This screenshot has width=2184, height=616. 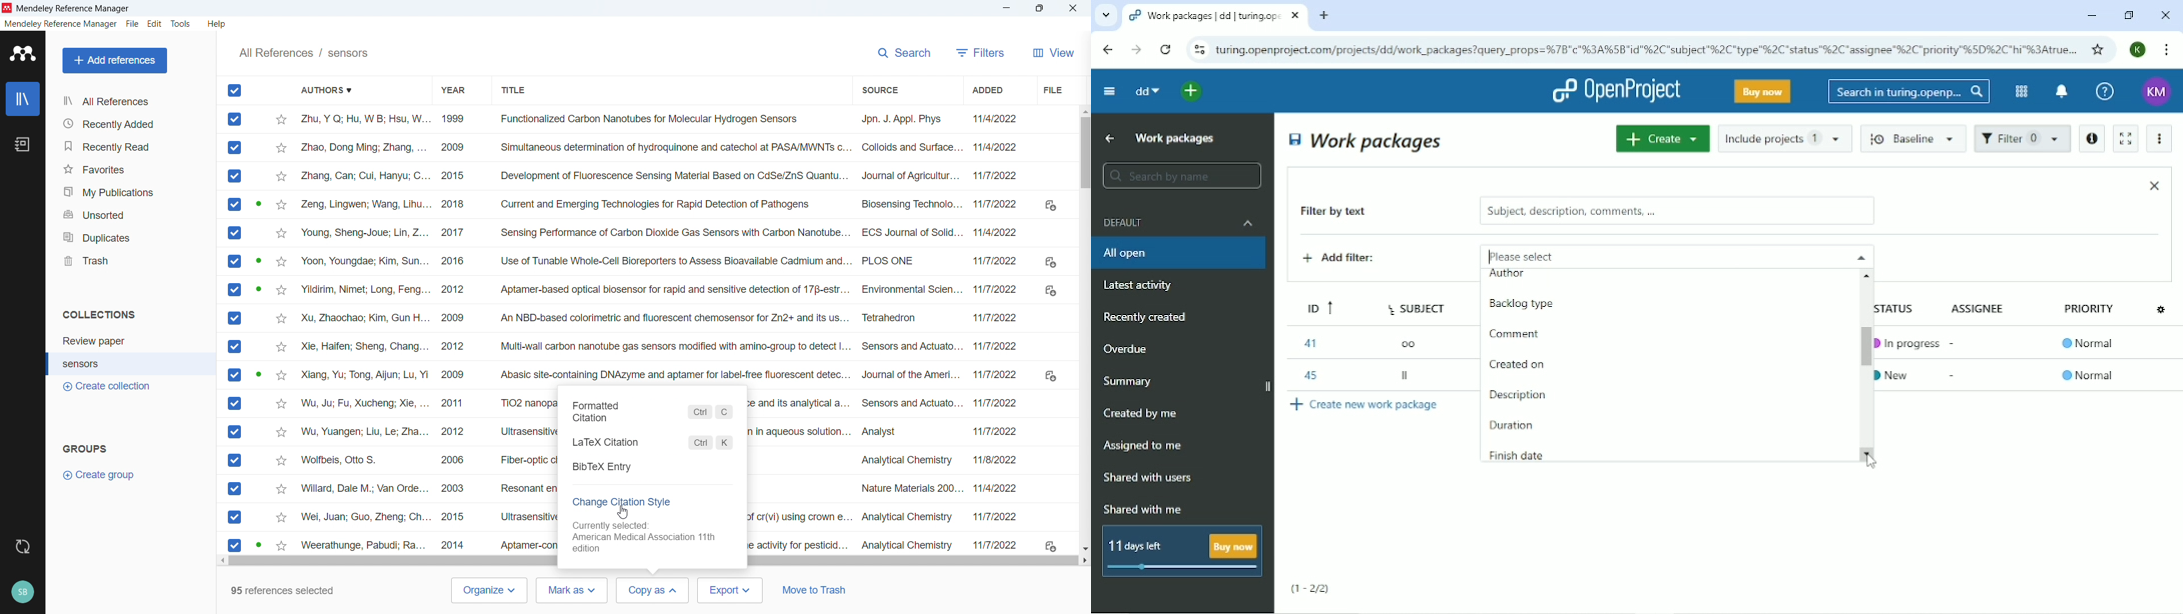 I want to click on collections, so click(x=98, y=314).